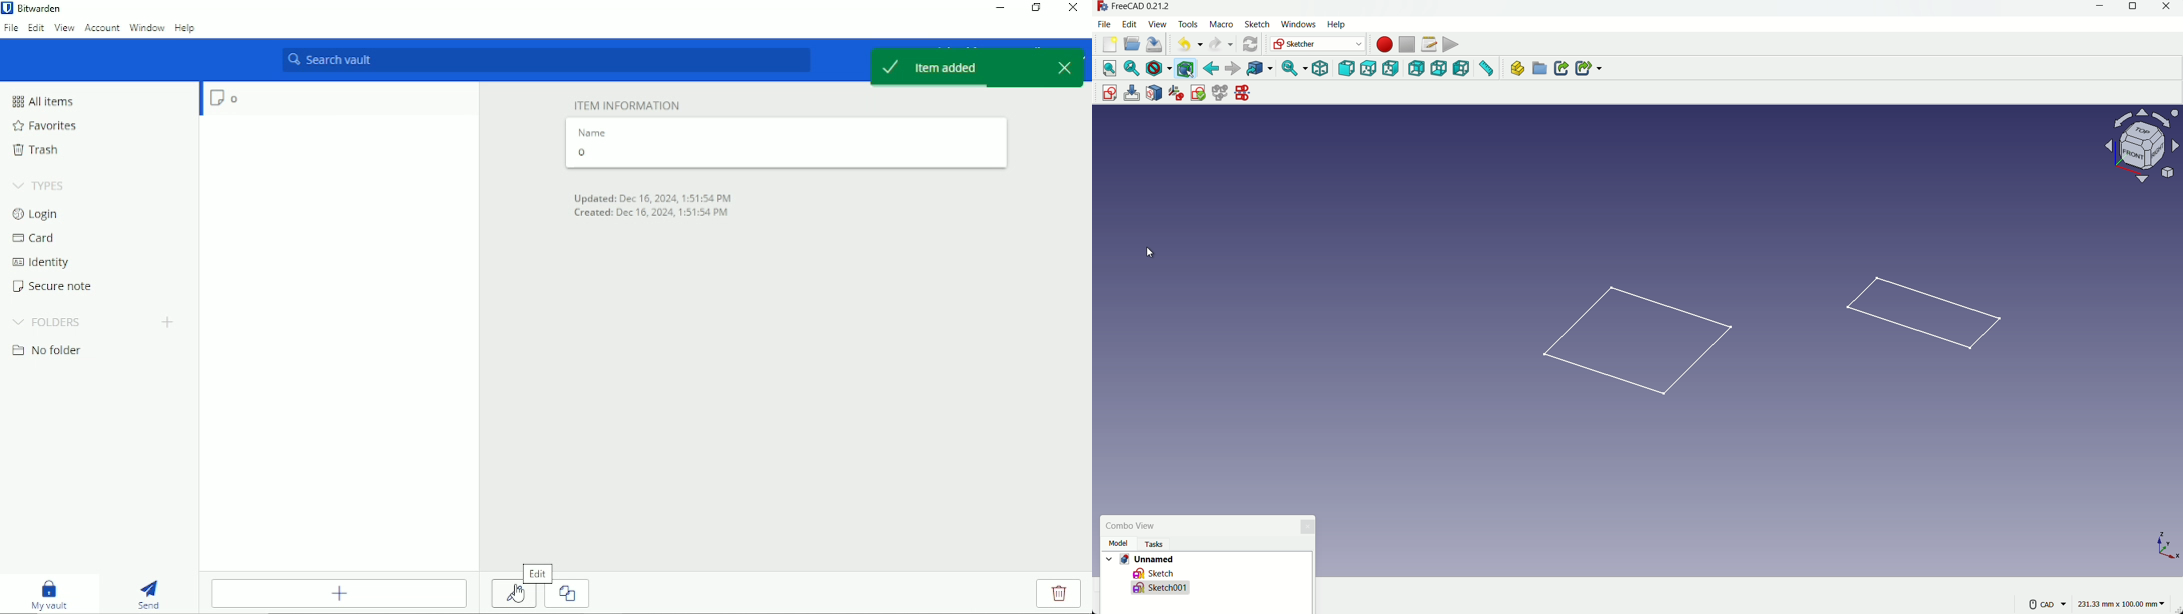 This screenshot has width=2184, height=616. What do you see at coordinates (1130, 45) in the screenshot?
I see `open file` at bounding box center [1130, 45].